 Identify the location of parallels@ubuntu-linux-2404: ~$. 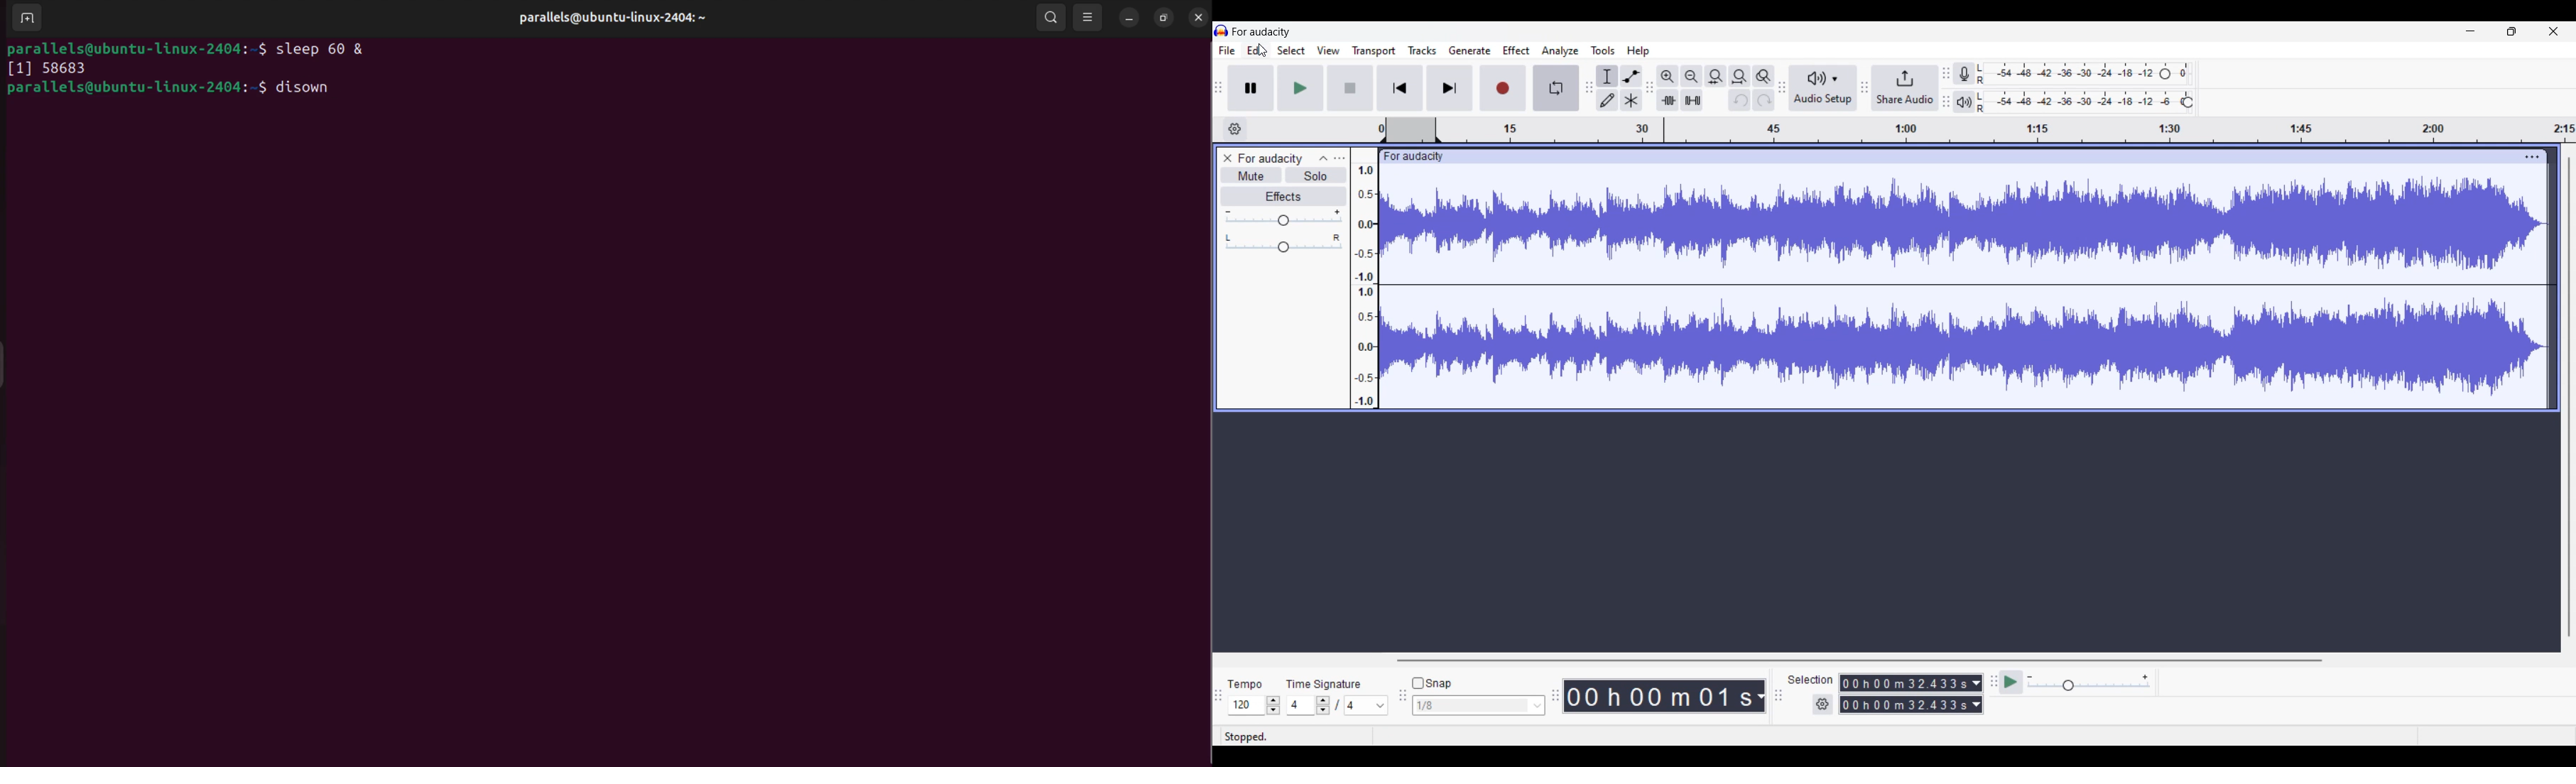
(138, 48).